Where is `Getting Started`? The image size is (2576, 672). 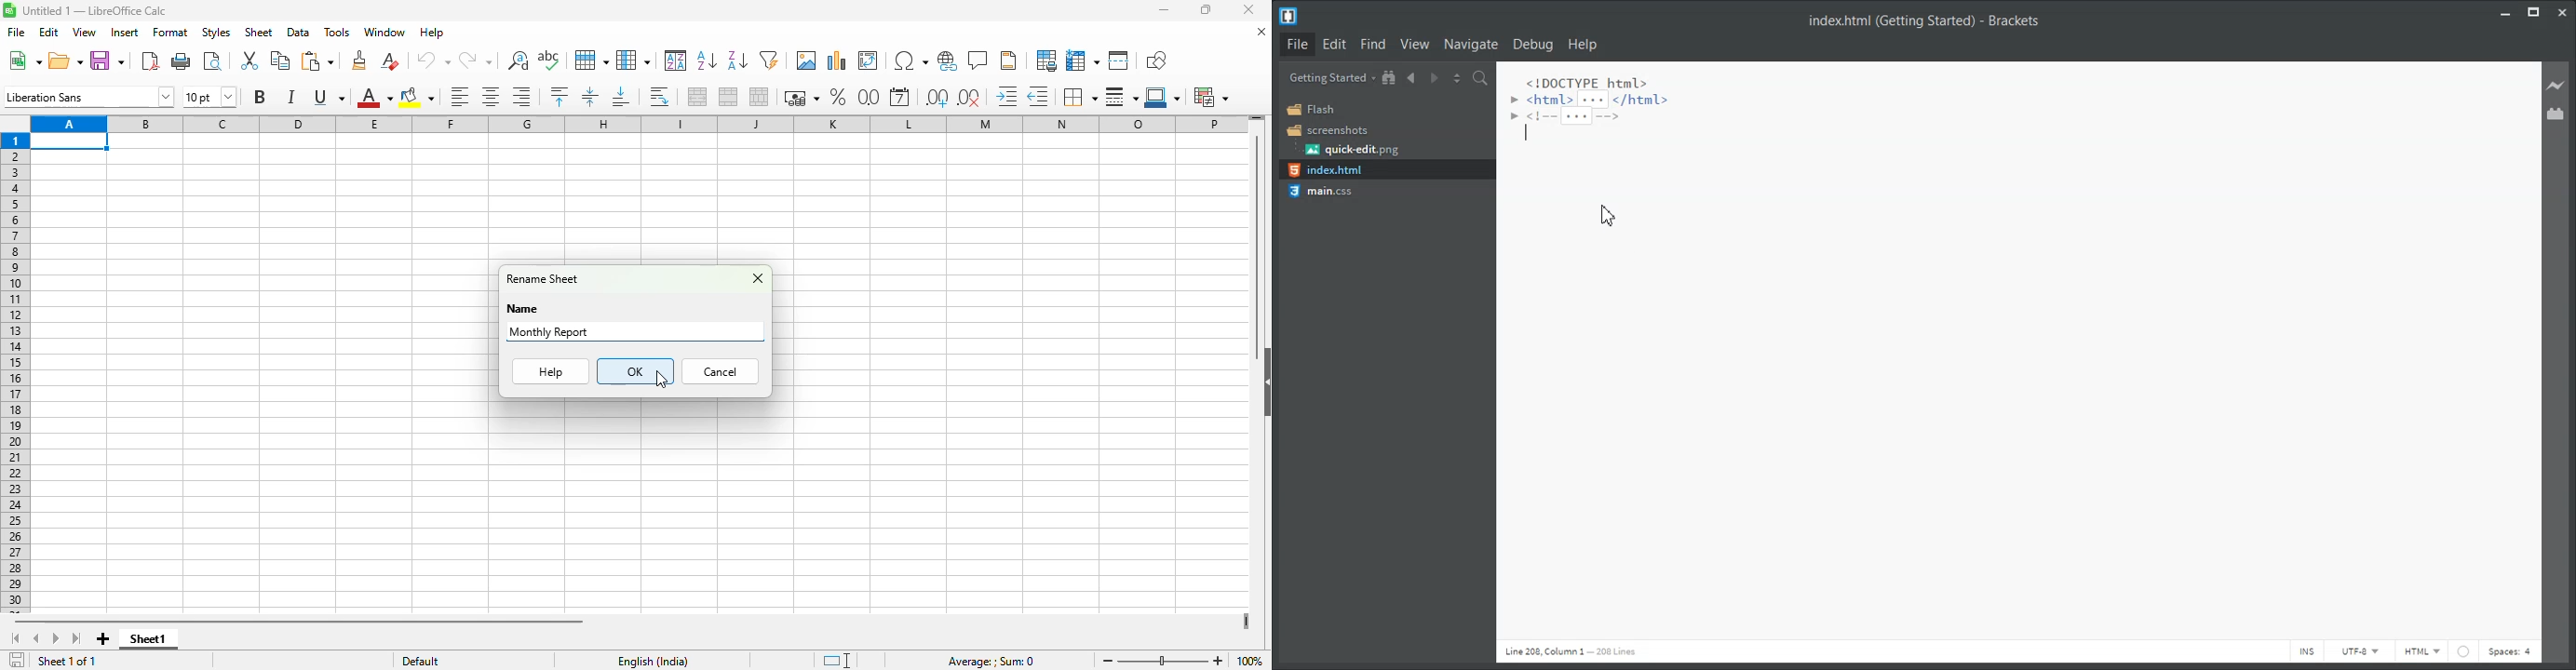 Getting Started is located at coordinates (1331, 78).